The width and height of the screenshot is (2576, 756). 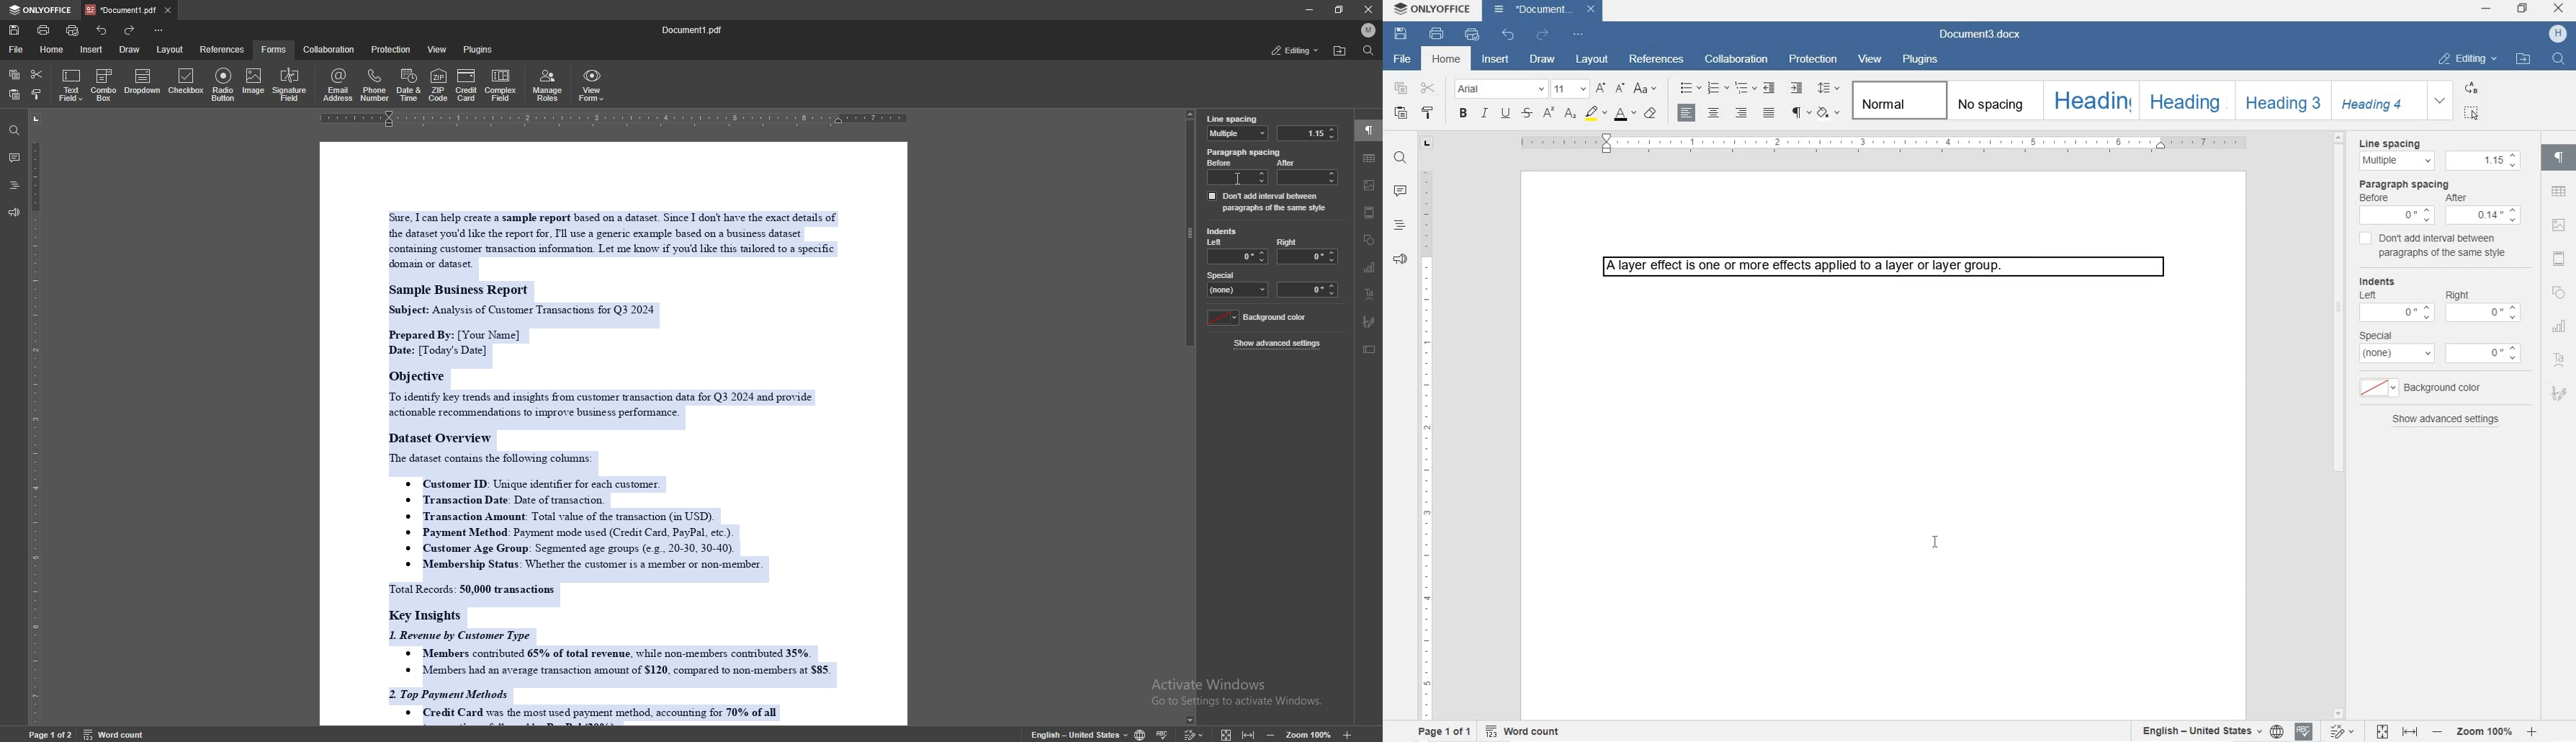 What do you see at coordinates (13, 95) in the screenshot?
I see `paste` at bounding box center [13, 95].